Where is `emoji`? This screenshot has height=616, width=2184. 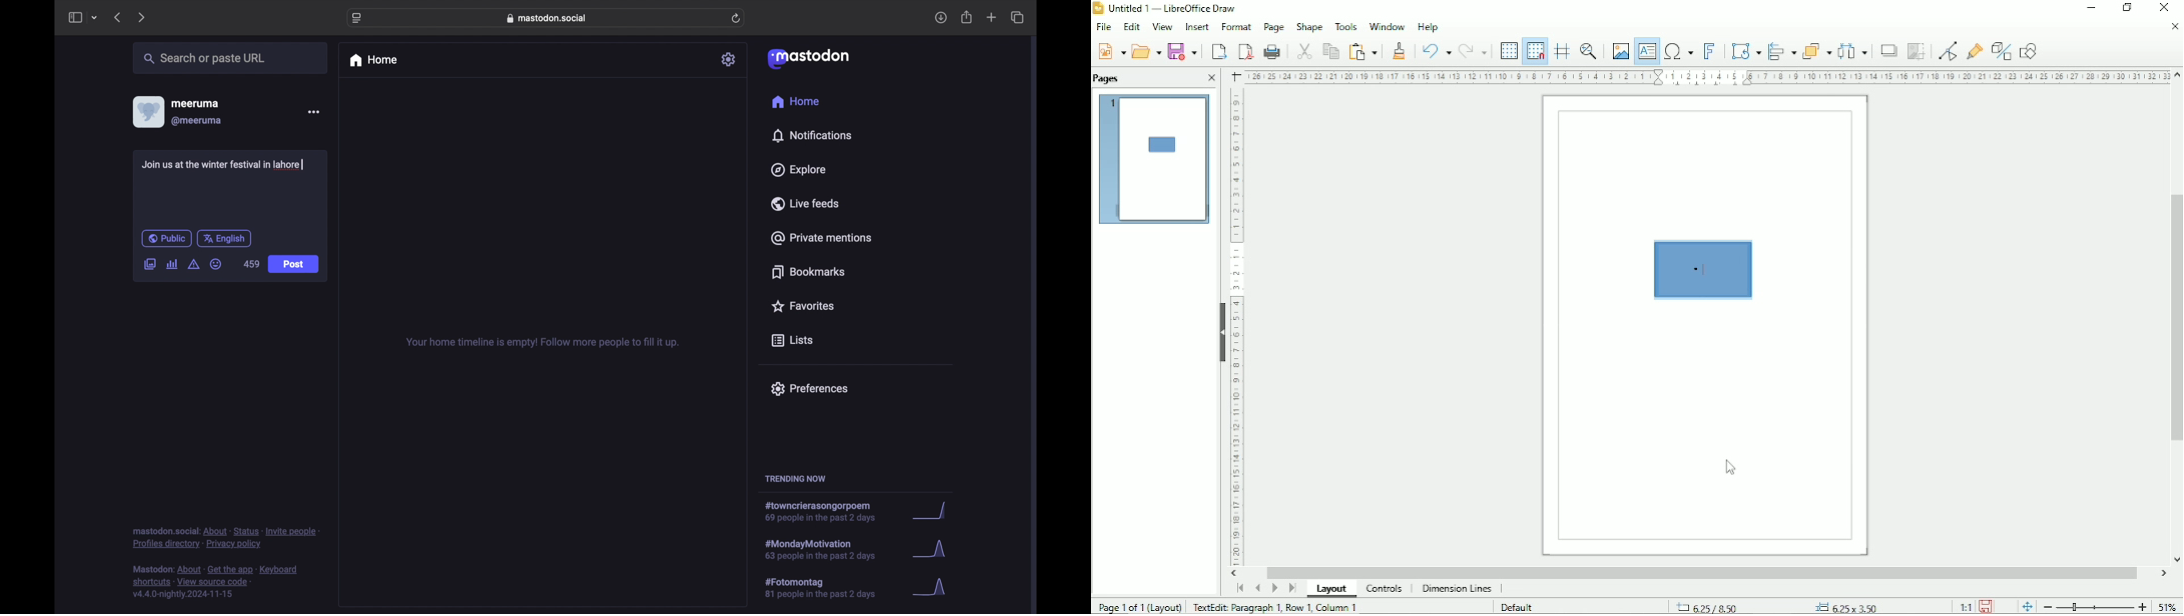
emoji is located at coordinates (216, 264).